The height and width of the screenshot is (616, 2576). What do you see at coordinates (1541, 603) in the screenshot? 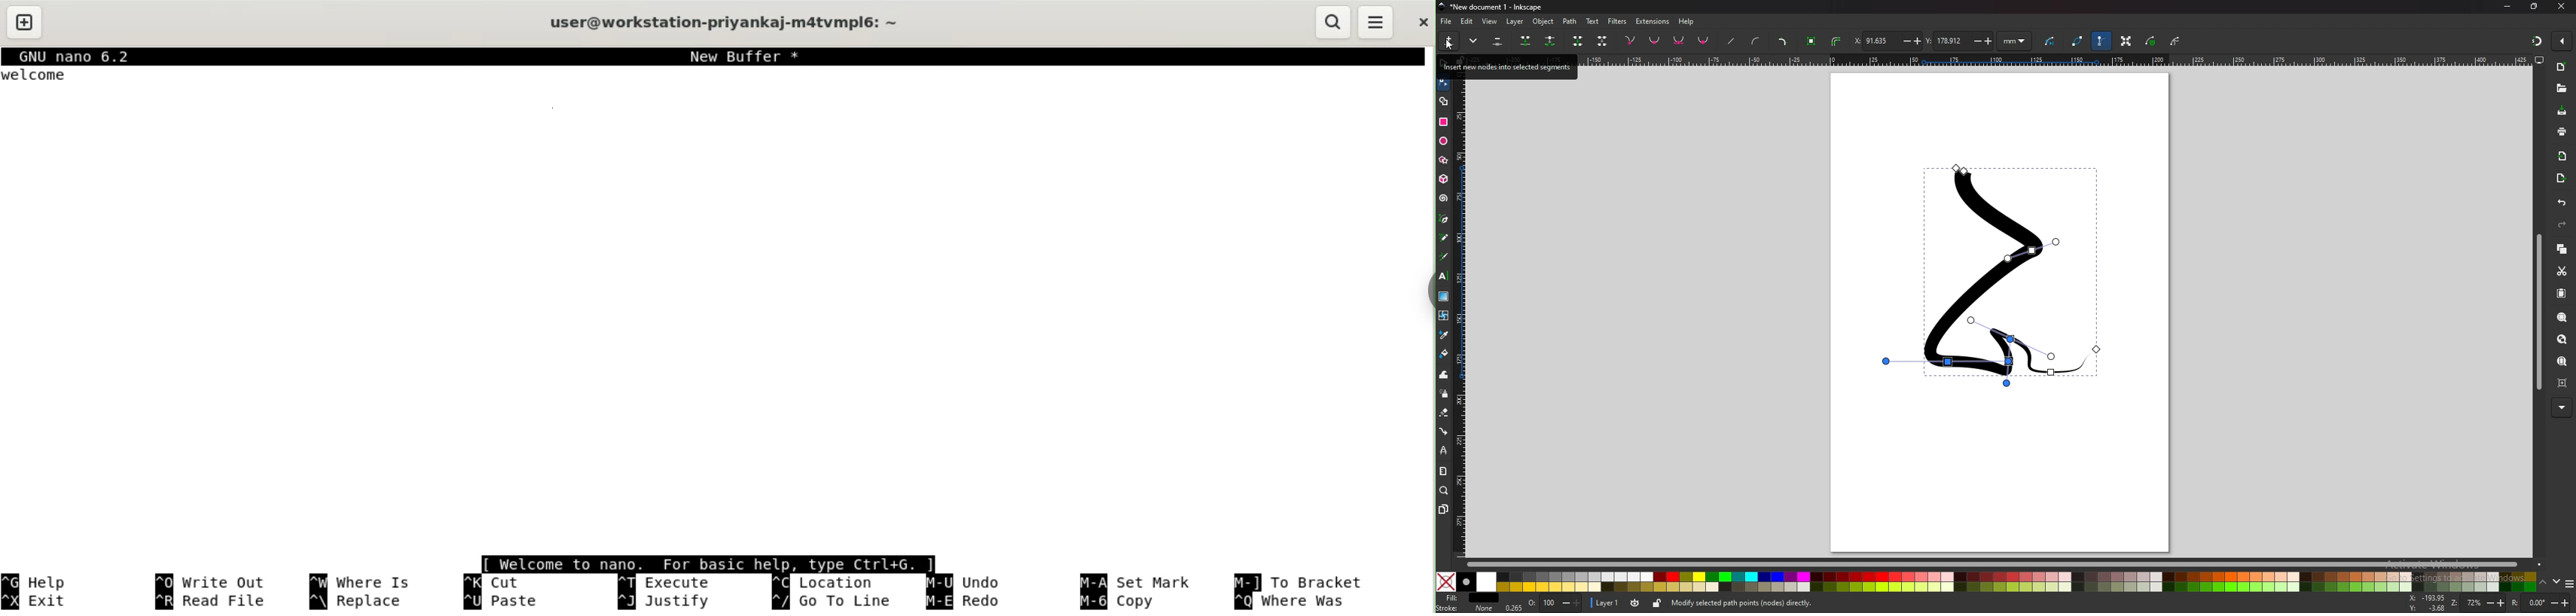
I see `Opacity` at bounding box center [1541, 603].